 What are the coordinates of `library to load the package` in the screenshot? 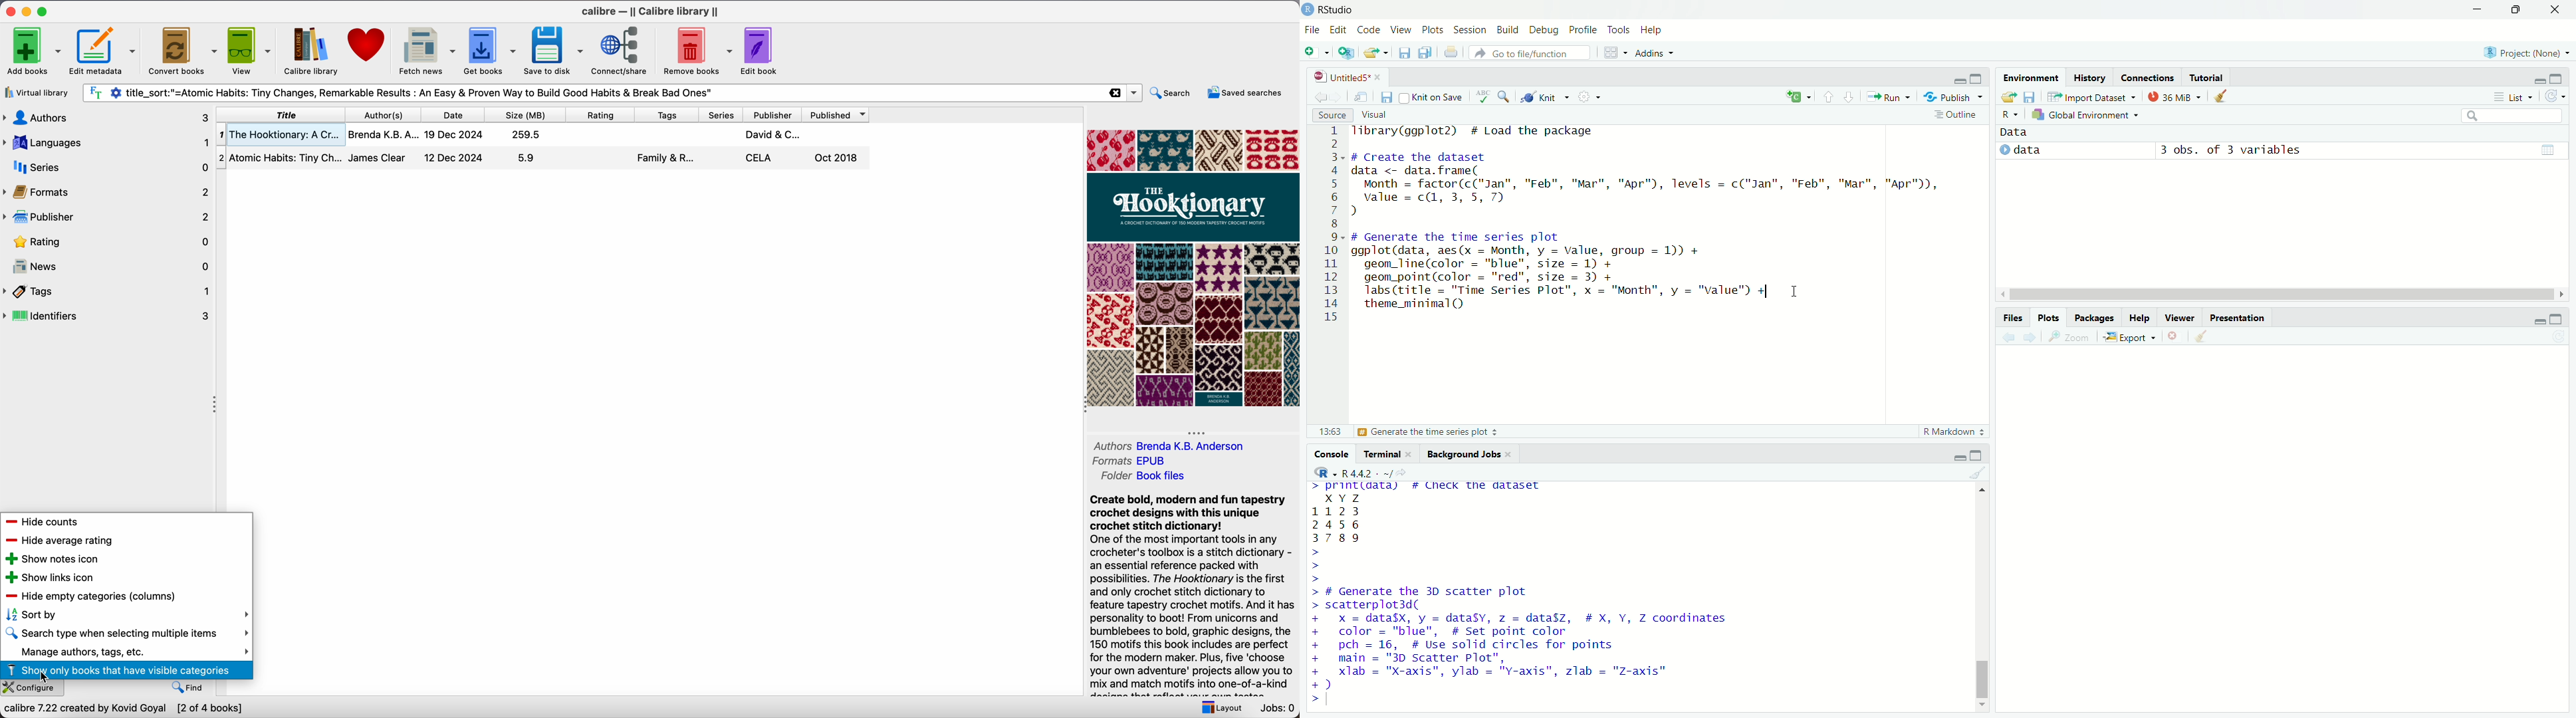 It's located at (1486, 132).